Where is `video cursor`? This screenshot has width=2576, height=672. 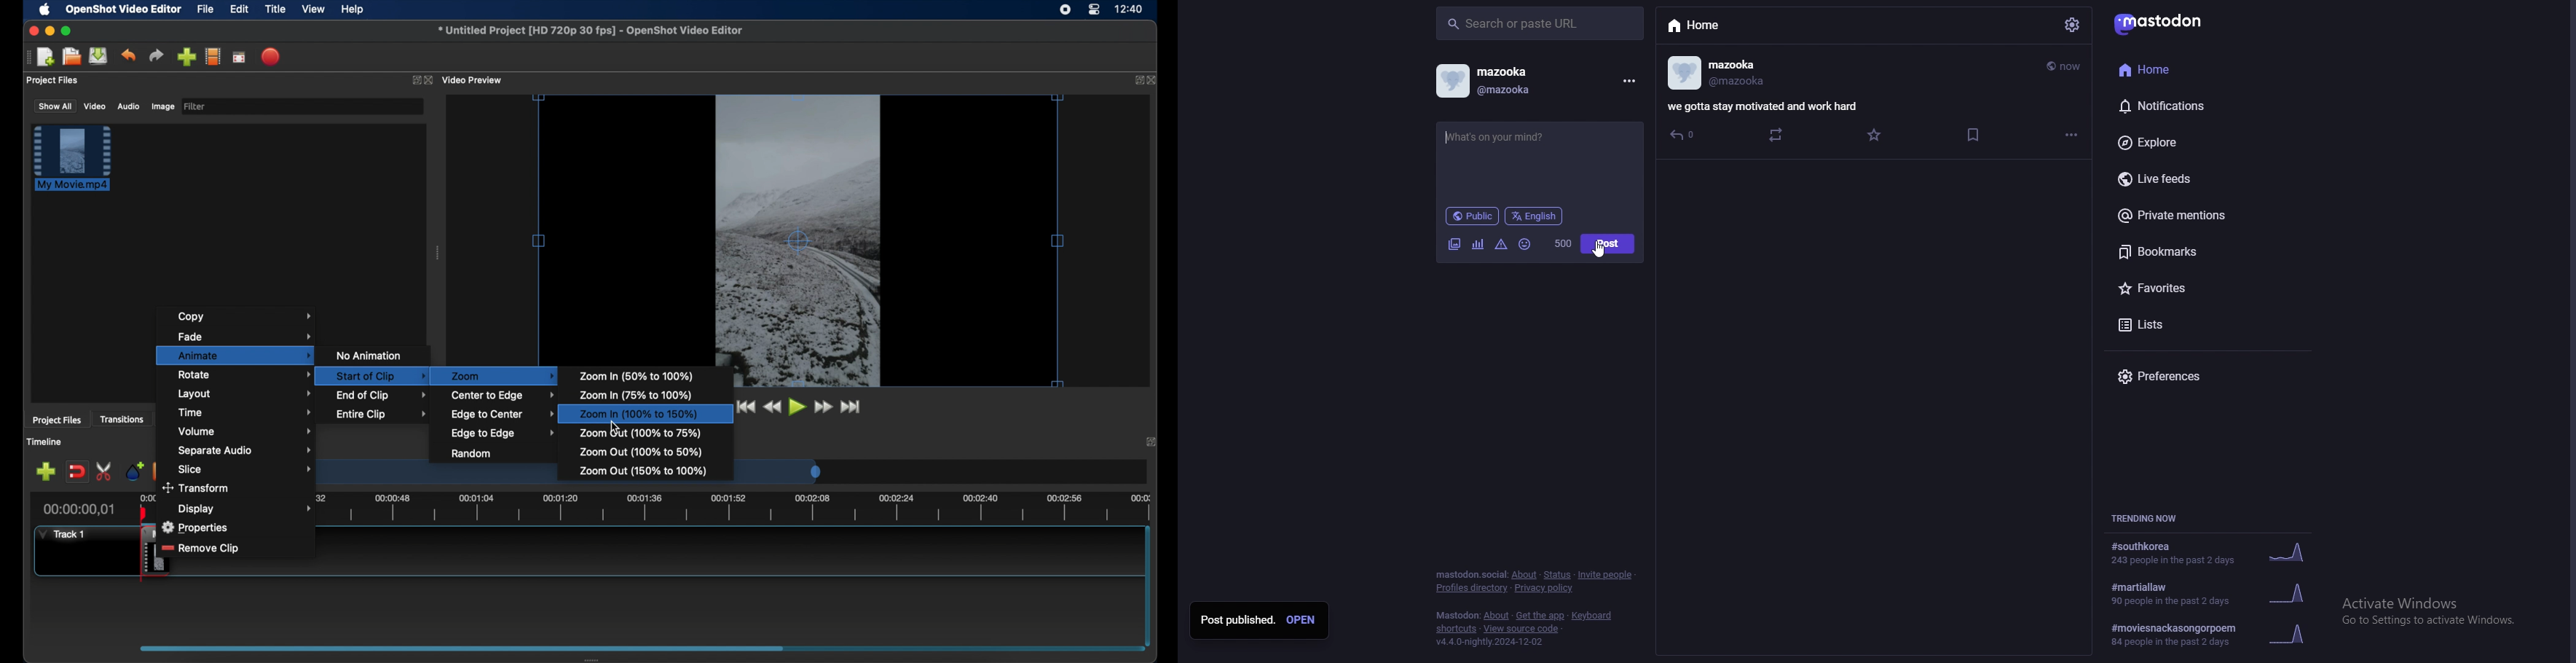
video cursor is located at coordinates (798, 241).